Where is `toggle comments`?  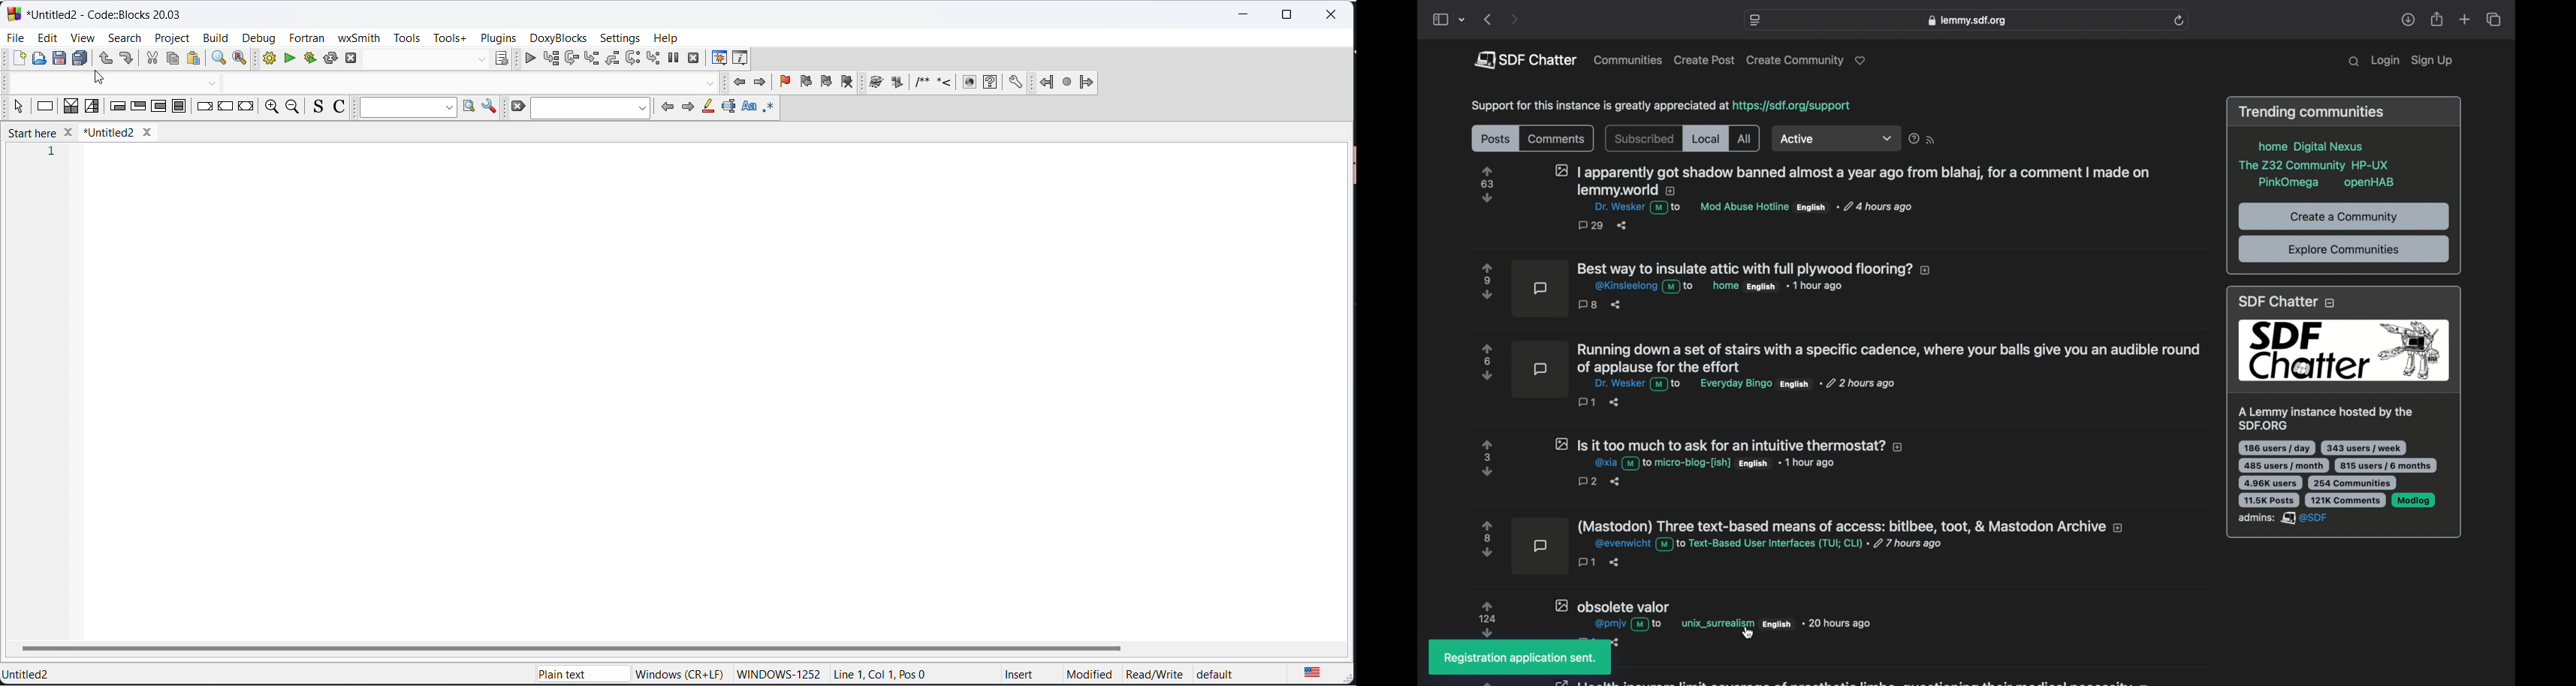 toggle comments is located at coordinates (343, 108).